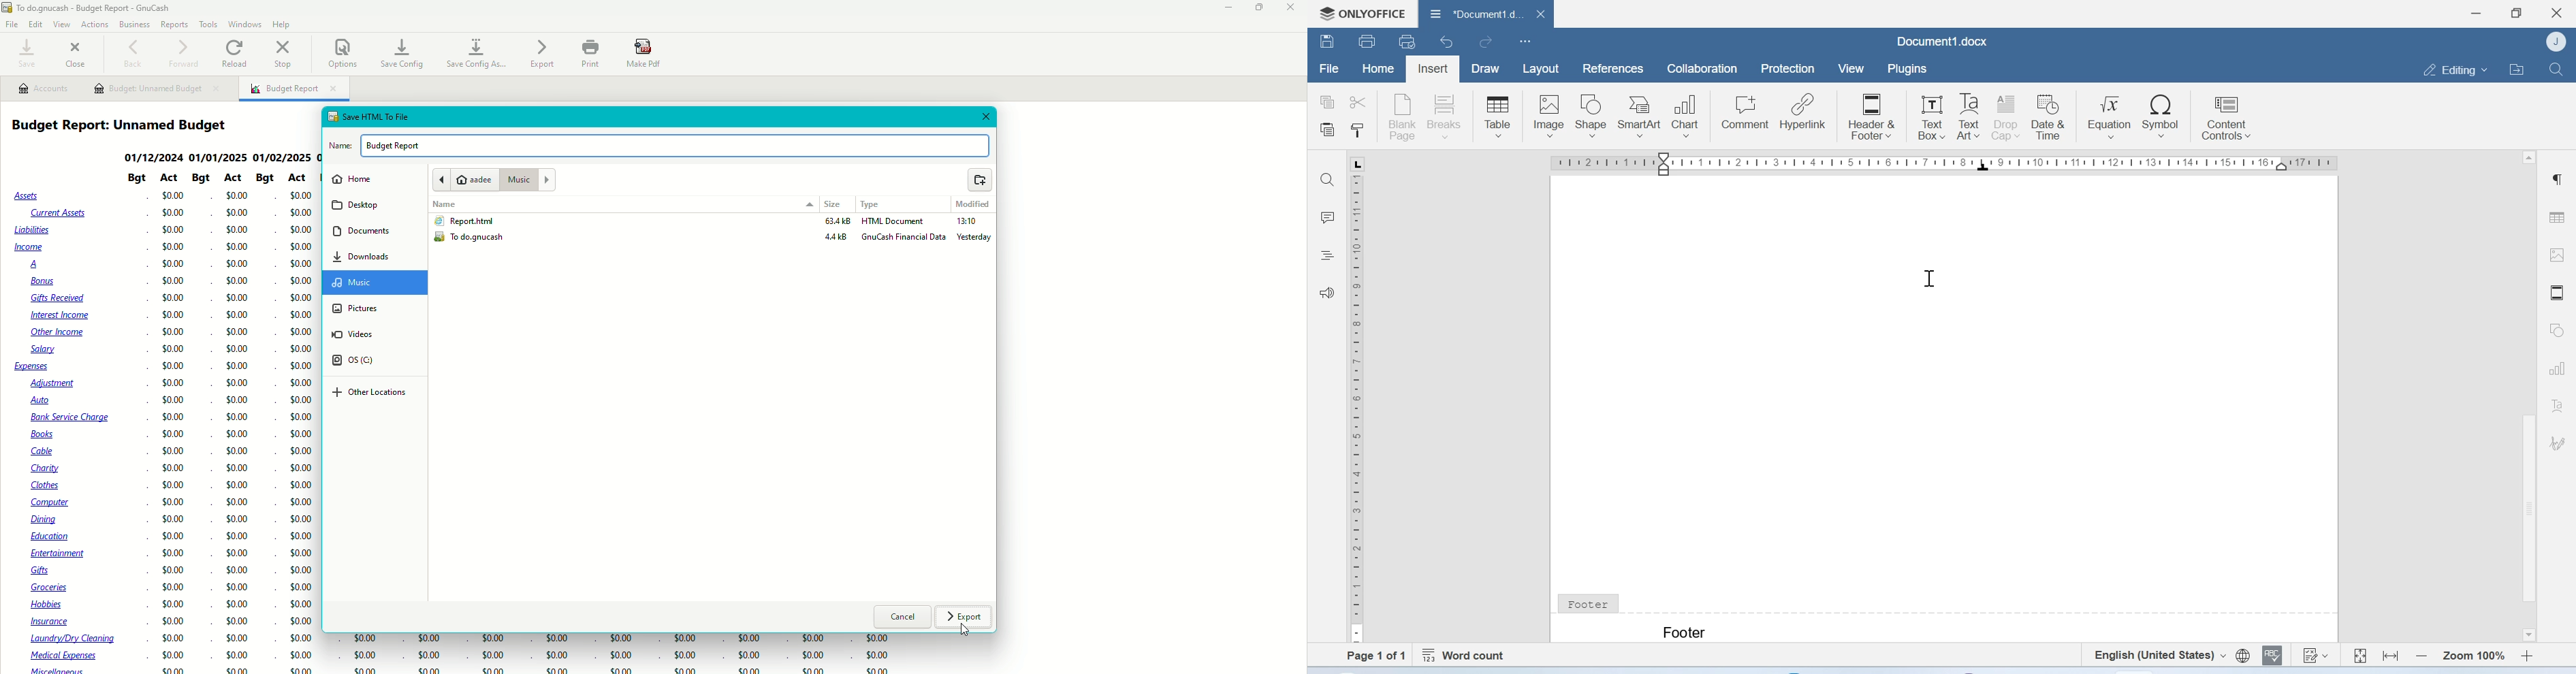 The image size is (2576, 700). Describe the element at coordinates (43, 89) in the screenshot. I see `Accounts` at that location.